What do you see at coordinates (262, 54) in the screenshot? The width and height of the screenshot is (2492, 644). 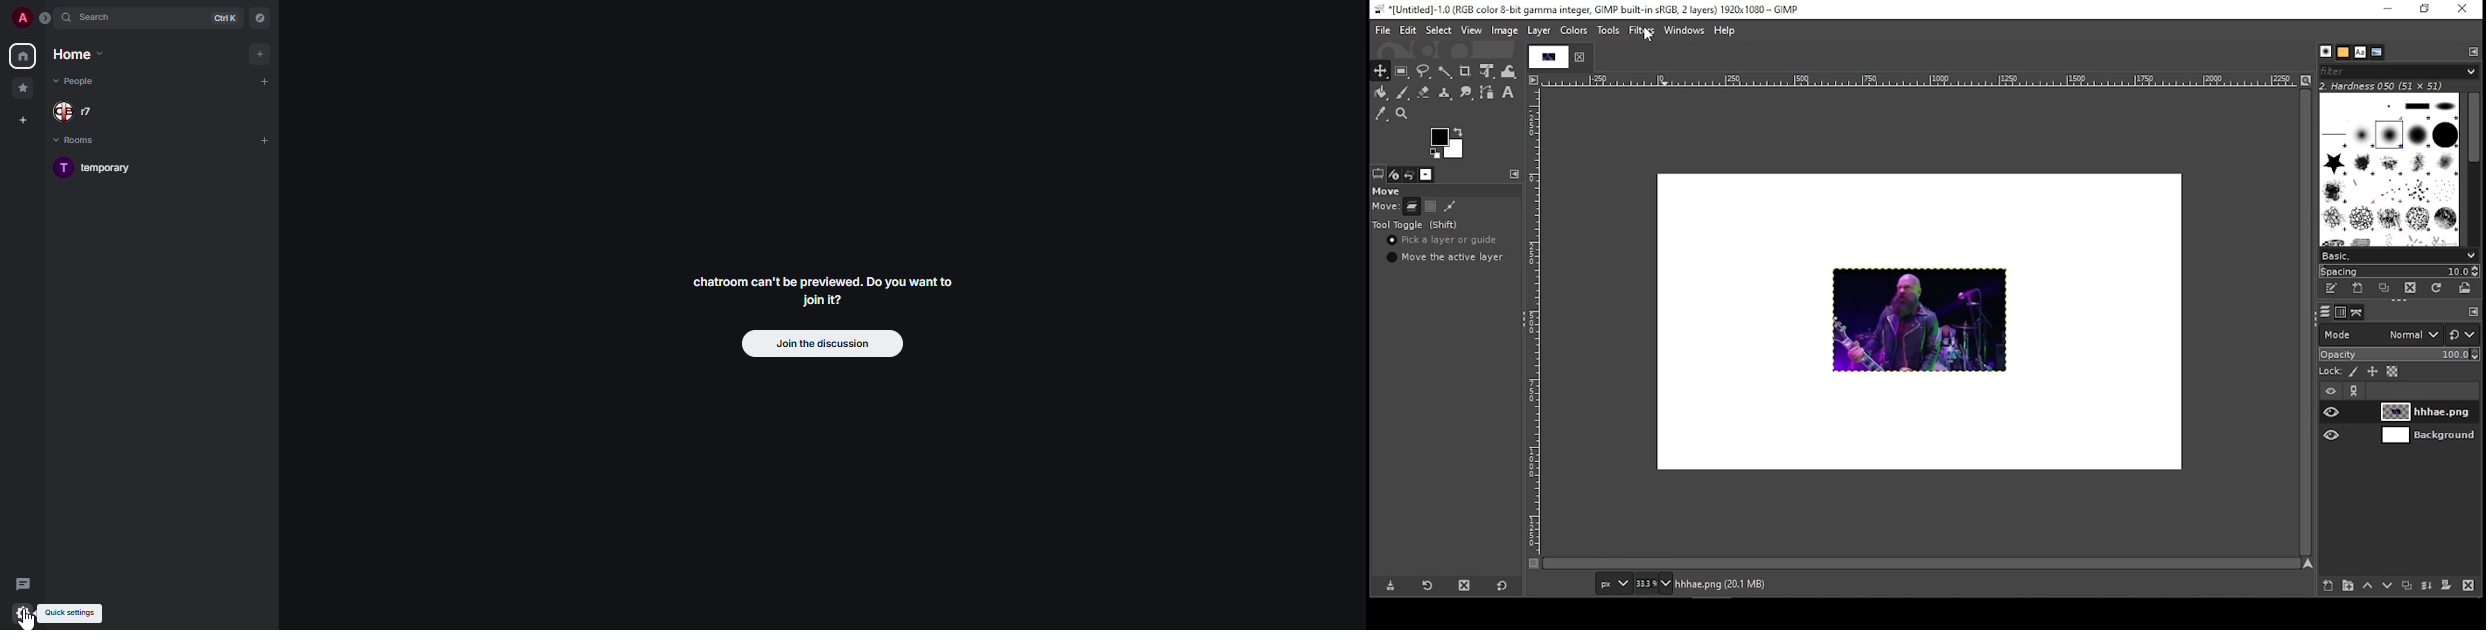 I see `add` at bounding box center [262, 54].